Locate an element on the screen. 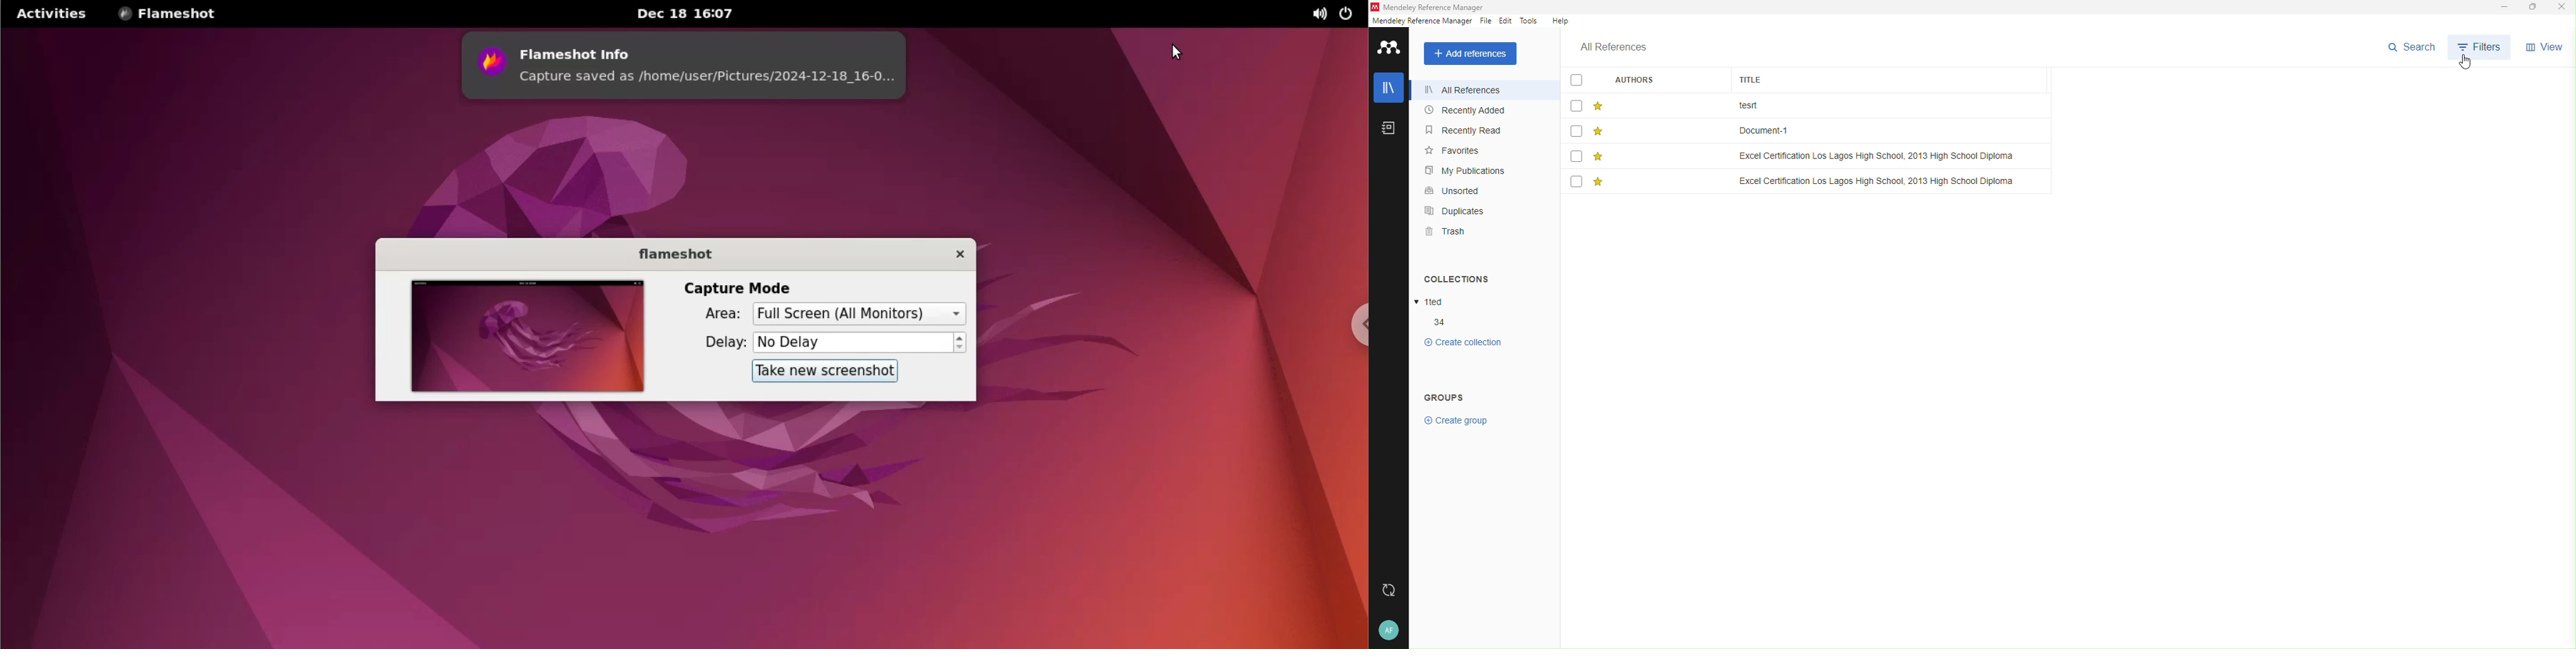 This screenshot has height=672, width=2576. title is located at coordinates (1877, 157).